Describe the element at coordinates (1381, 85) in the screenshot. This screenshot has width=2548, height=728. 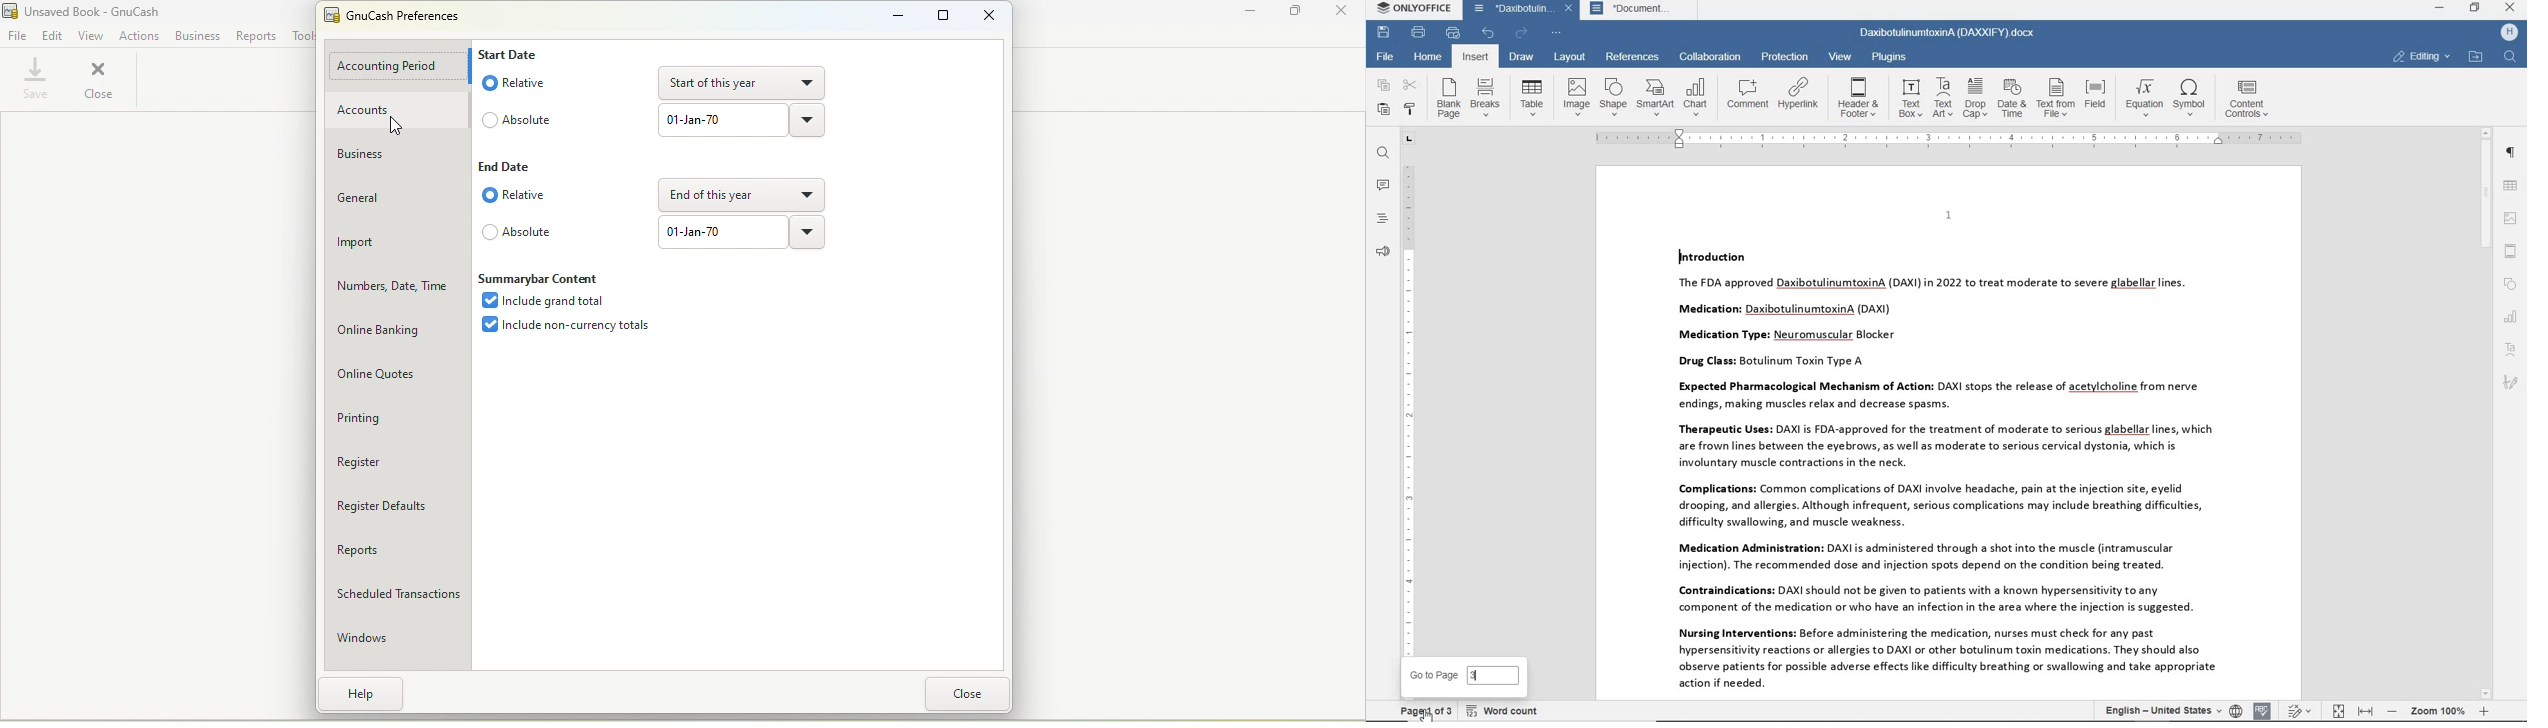
I see `copy` at that location.